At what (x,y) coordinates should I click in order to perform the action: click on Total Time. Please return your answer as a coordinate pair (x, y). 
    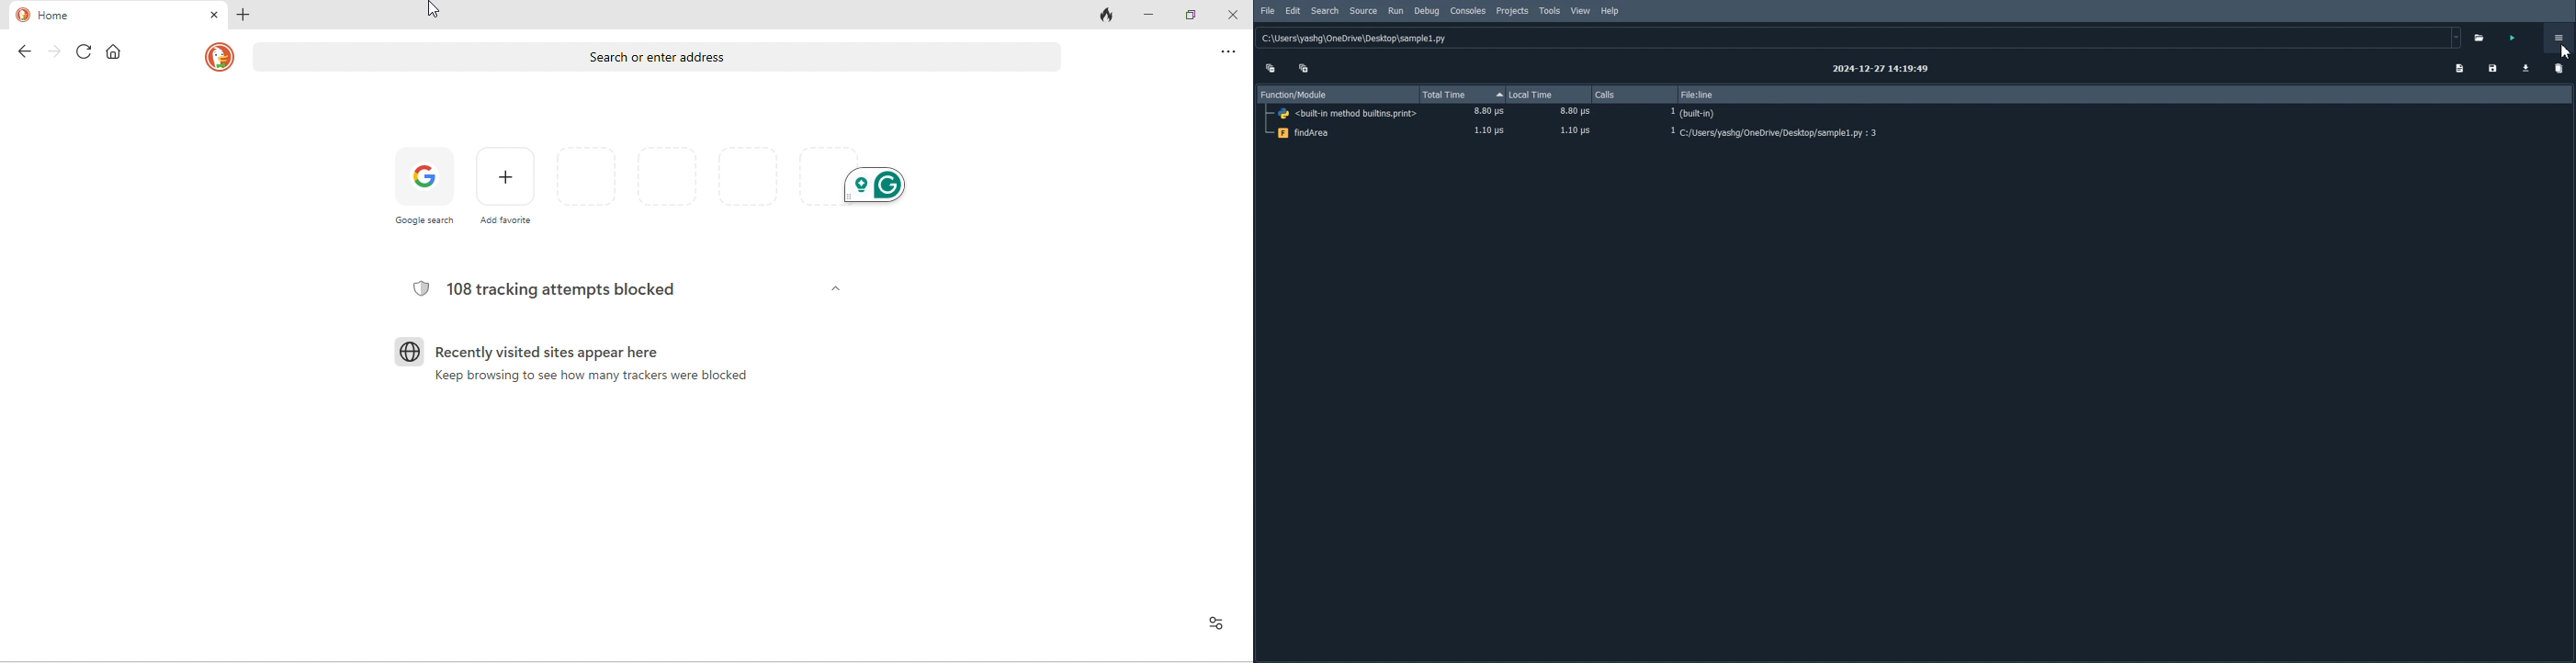
    Looking at the image, I should click on (1461, 94).